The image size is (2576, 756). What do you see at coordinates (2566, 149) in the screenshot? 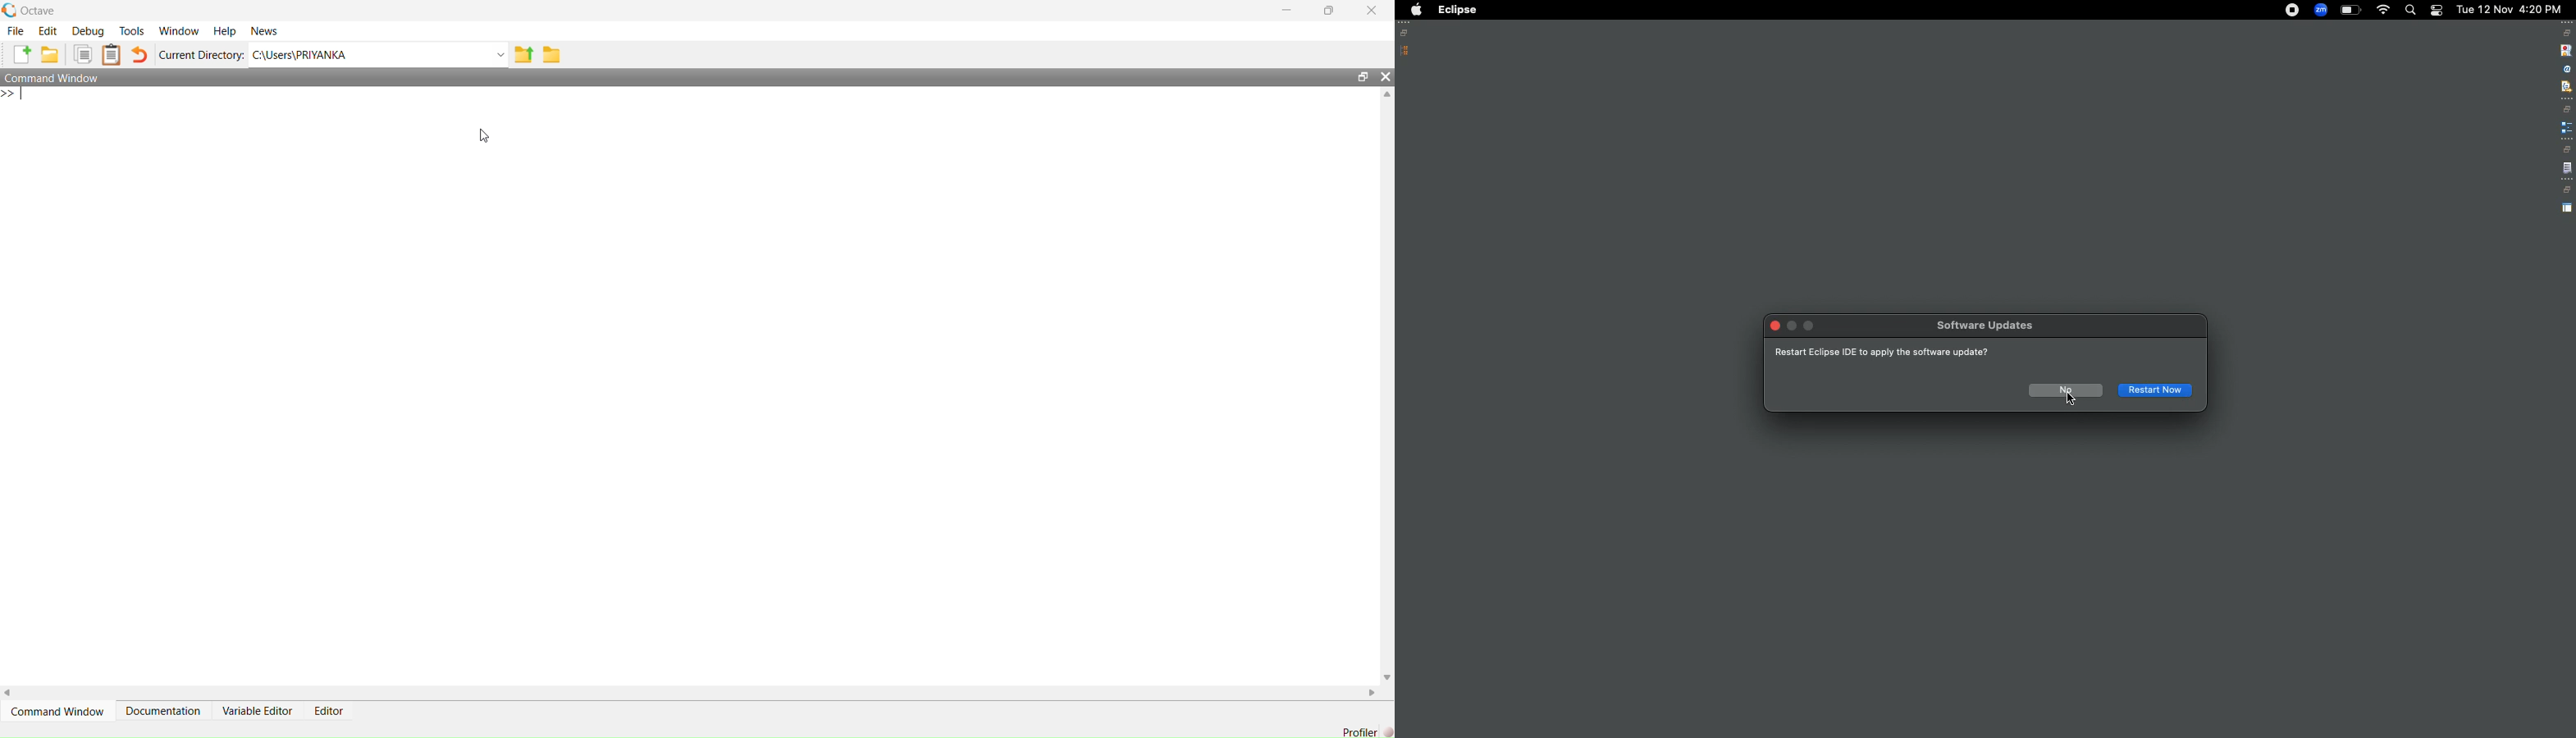
I see `restore` at bounding box center [2566, 149].